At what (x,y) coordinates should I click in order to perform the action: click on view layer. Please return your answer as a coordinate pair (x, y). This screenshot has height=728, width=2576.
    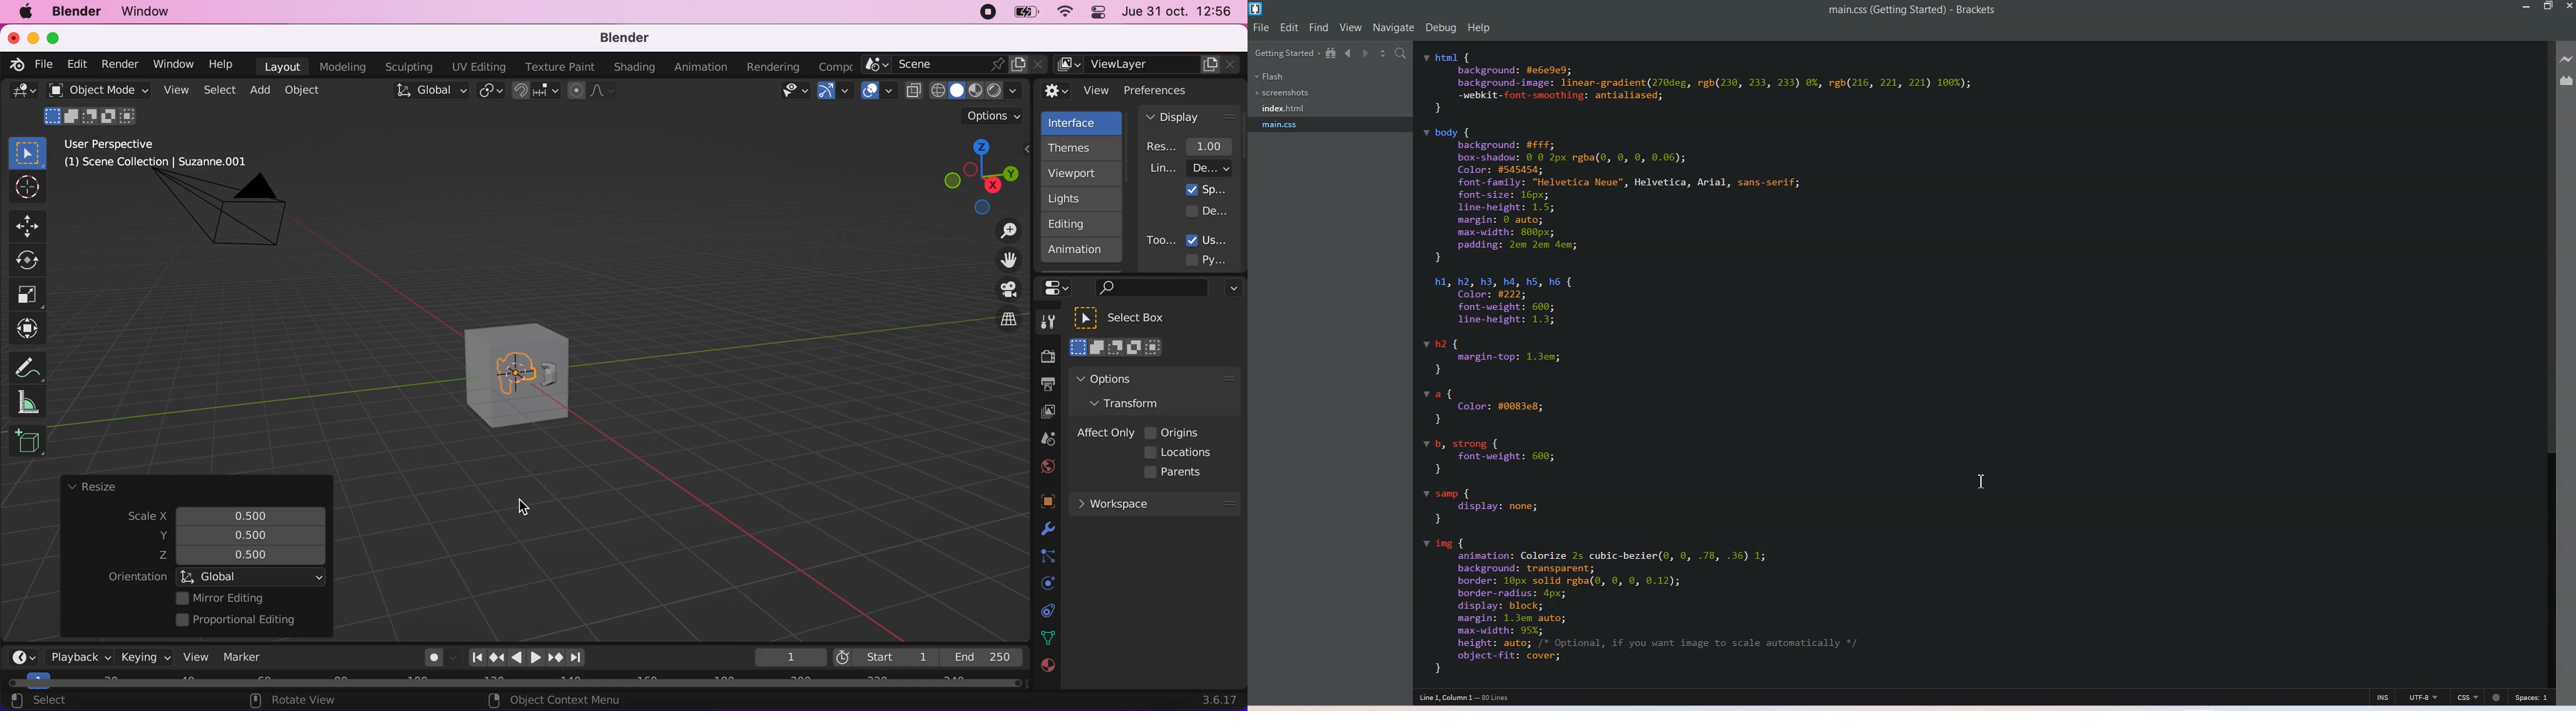
    Looking at the image, I should click on (1149, 65).